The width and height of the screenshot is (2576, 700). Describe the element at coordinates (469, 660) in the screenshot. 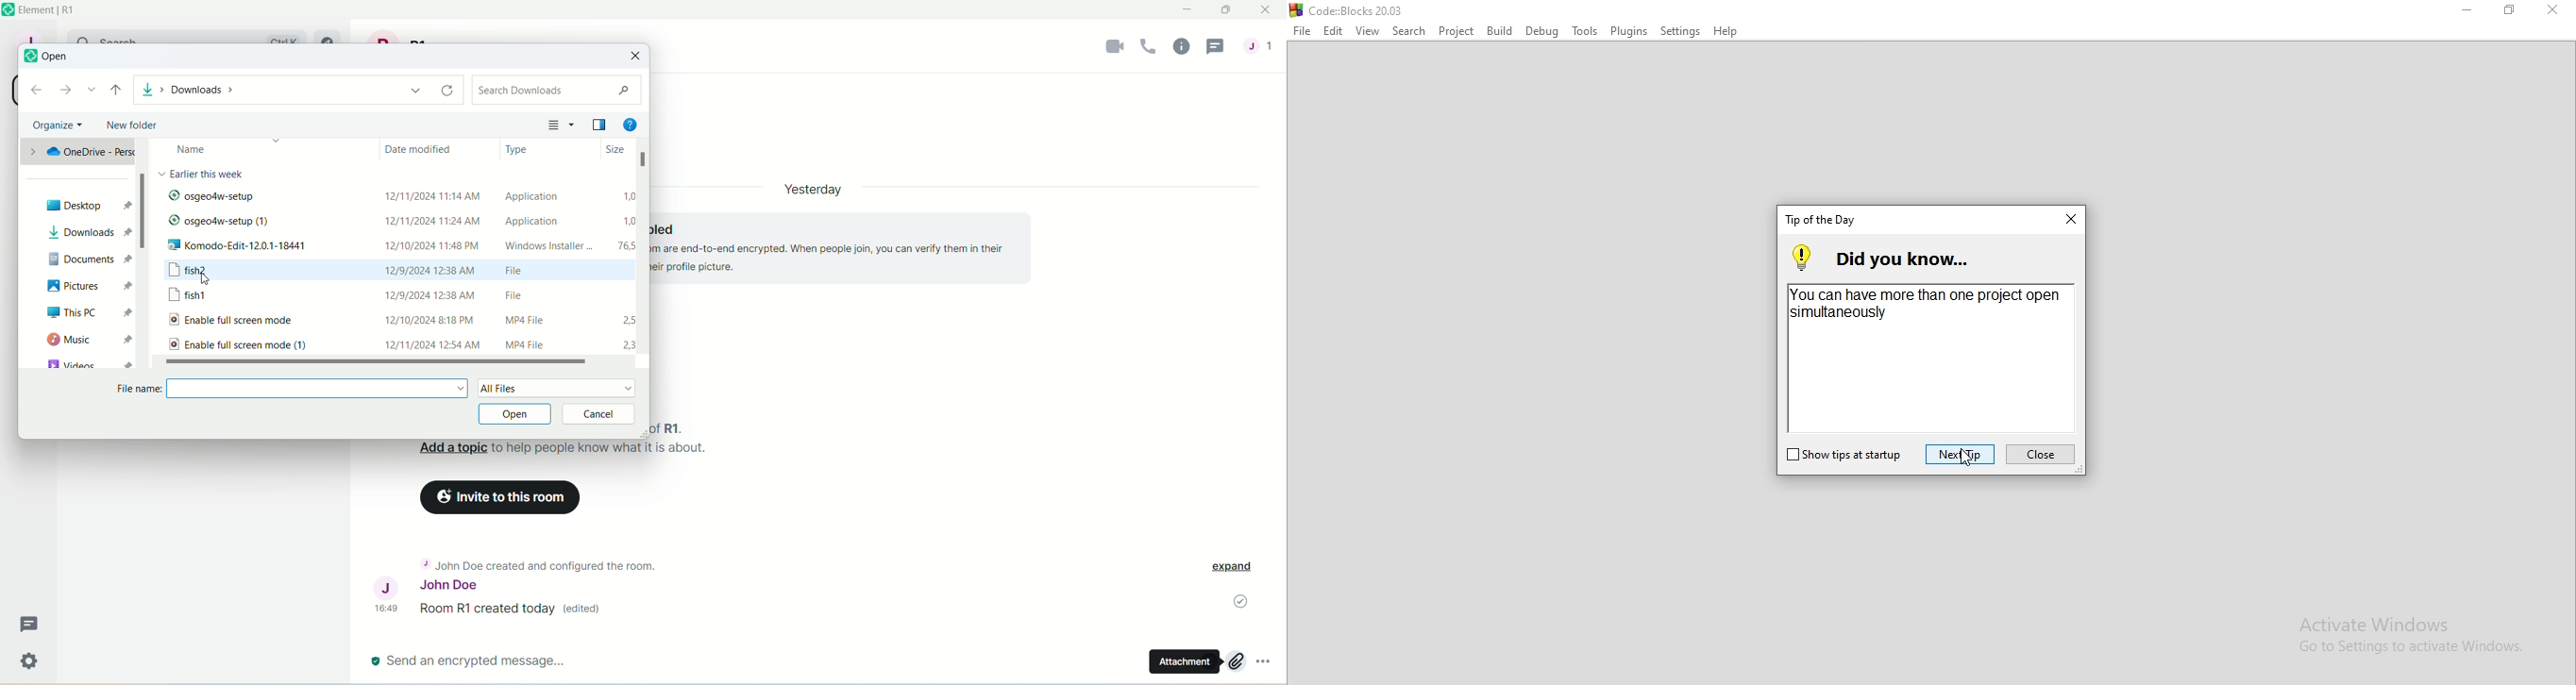

I see `send an encrypted message..` at that location.